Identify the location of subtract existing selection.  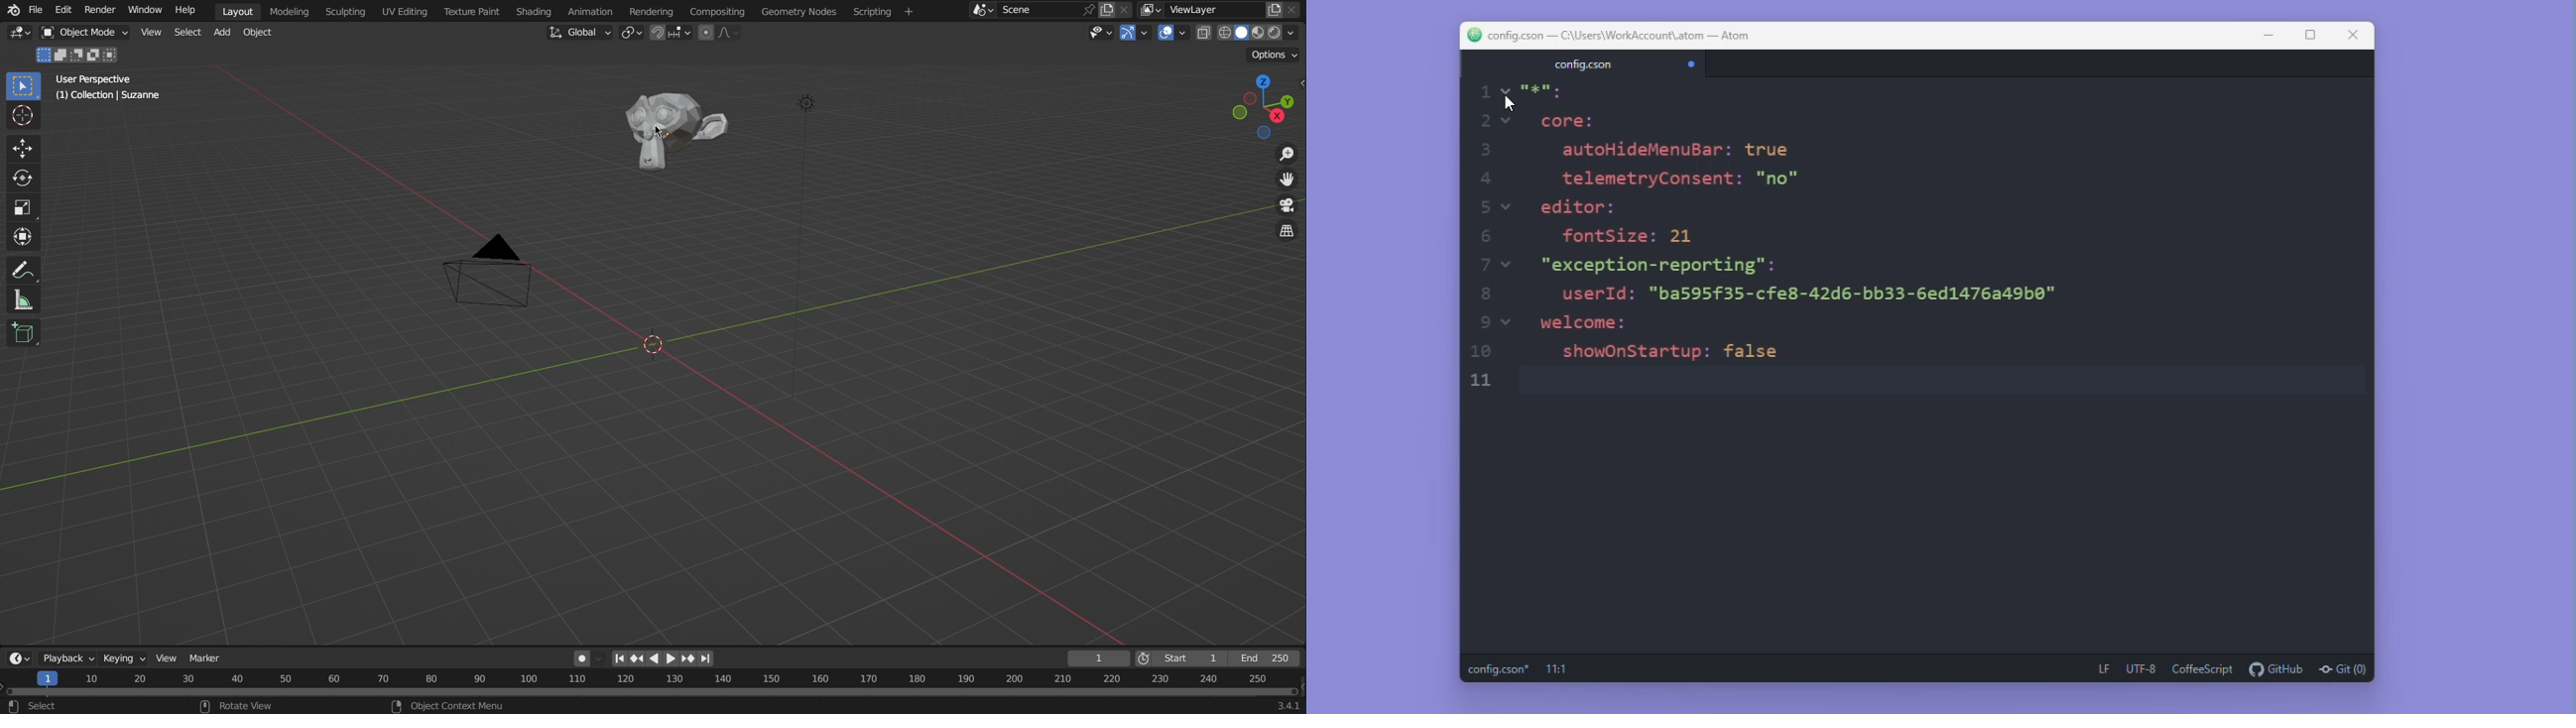
(79, 57).